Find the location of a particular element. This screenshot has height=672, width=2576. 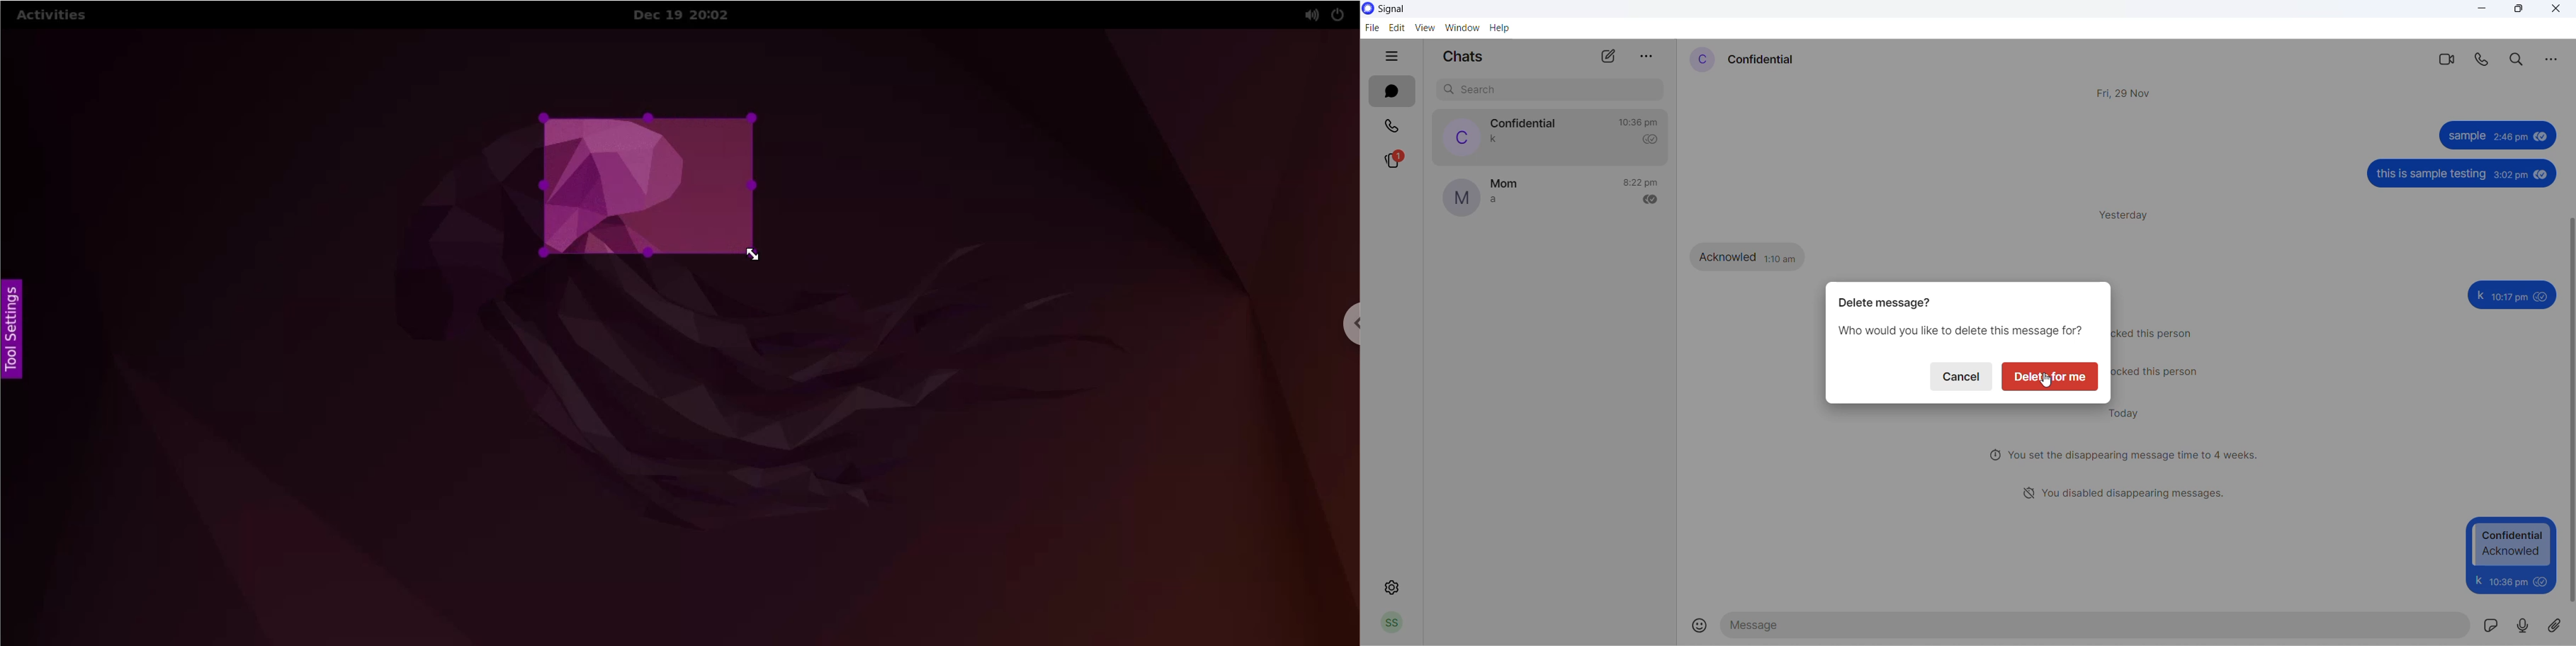

Acknowled is located at coordinates (1728, 256).